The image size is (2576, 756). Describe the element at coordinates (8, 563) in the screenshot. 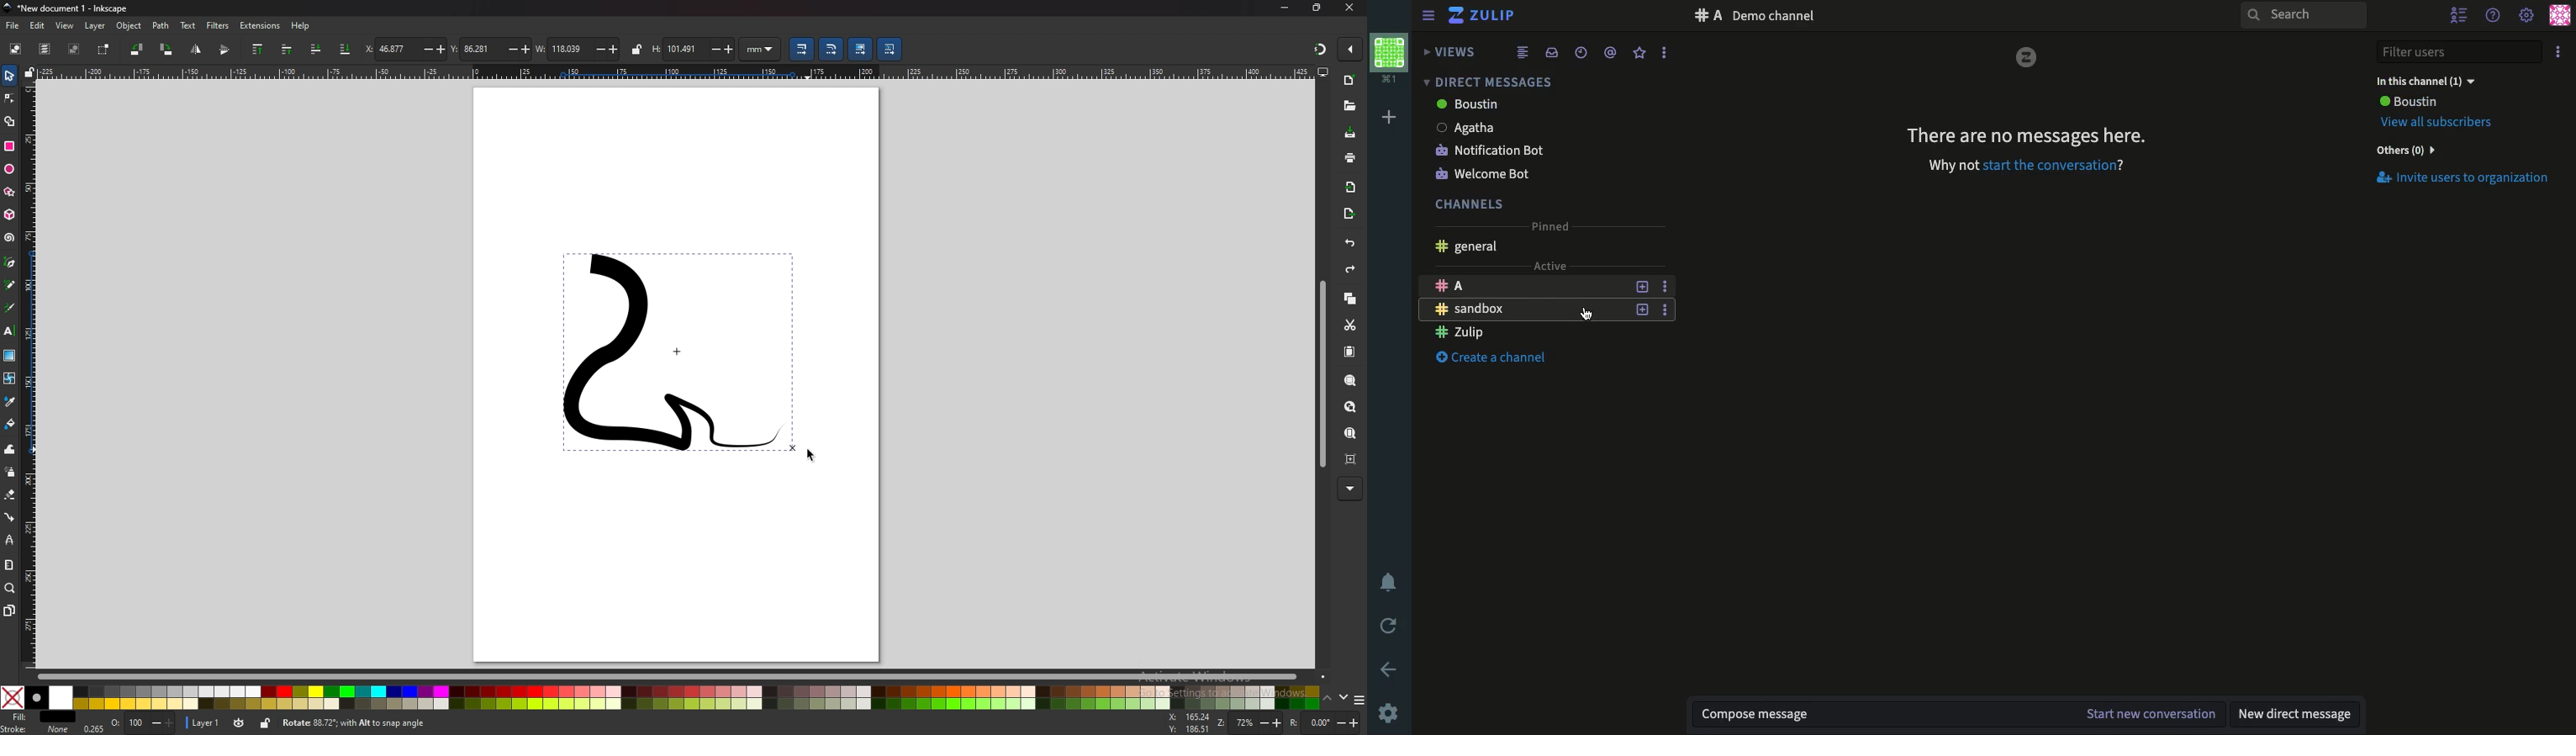

I see `measure` at that location.